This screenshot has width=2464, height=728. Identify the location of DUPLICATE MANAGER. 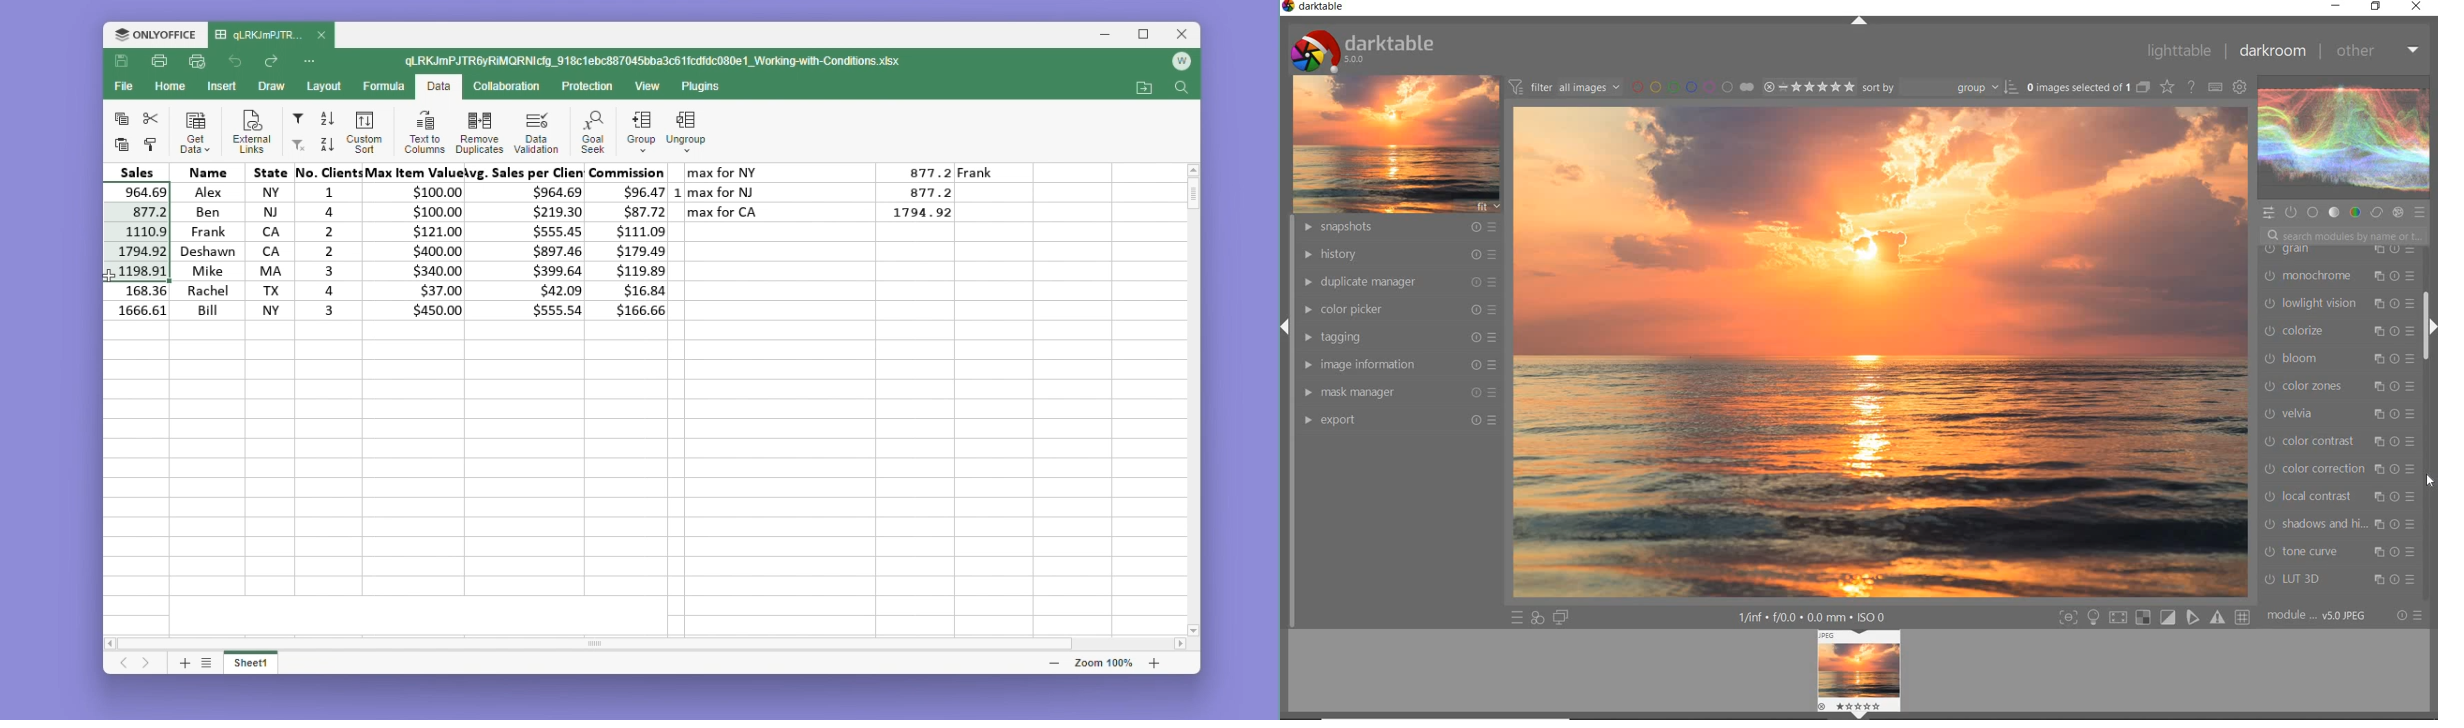
(1397, 280).